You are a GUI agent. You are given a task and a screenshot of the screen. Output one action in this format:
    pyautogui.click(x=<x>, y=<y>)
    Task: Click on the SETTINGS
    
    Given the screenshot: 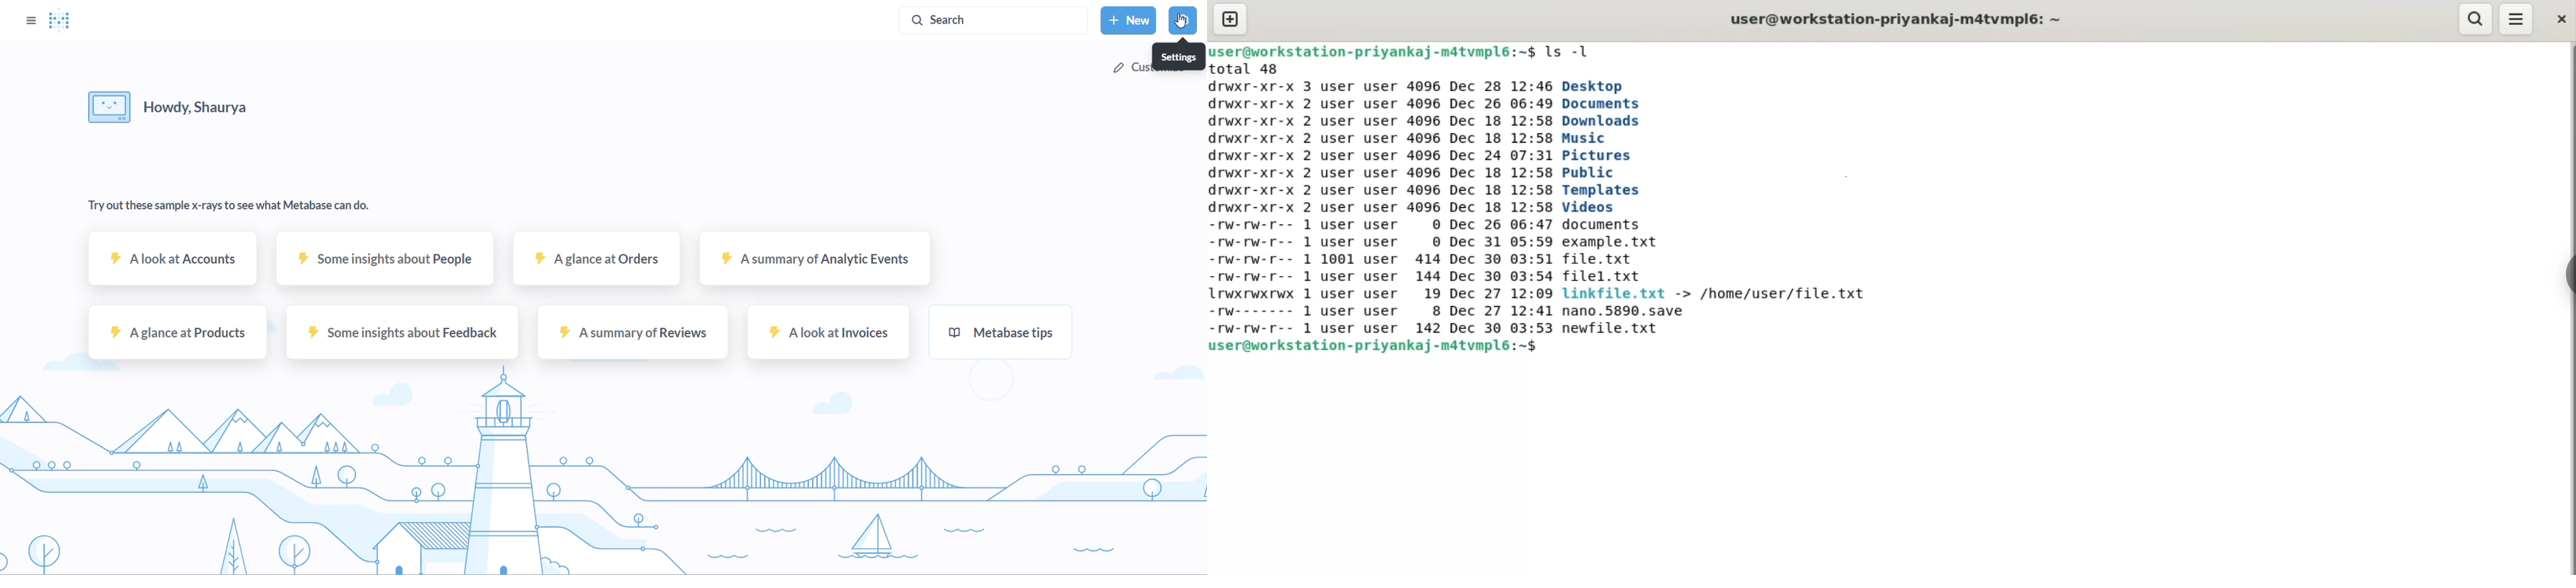 What is the action you would take?
    pyautogui.click(x=1185, y=21)
    